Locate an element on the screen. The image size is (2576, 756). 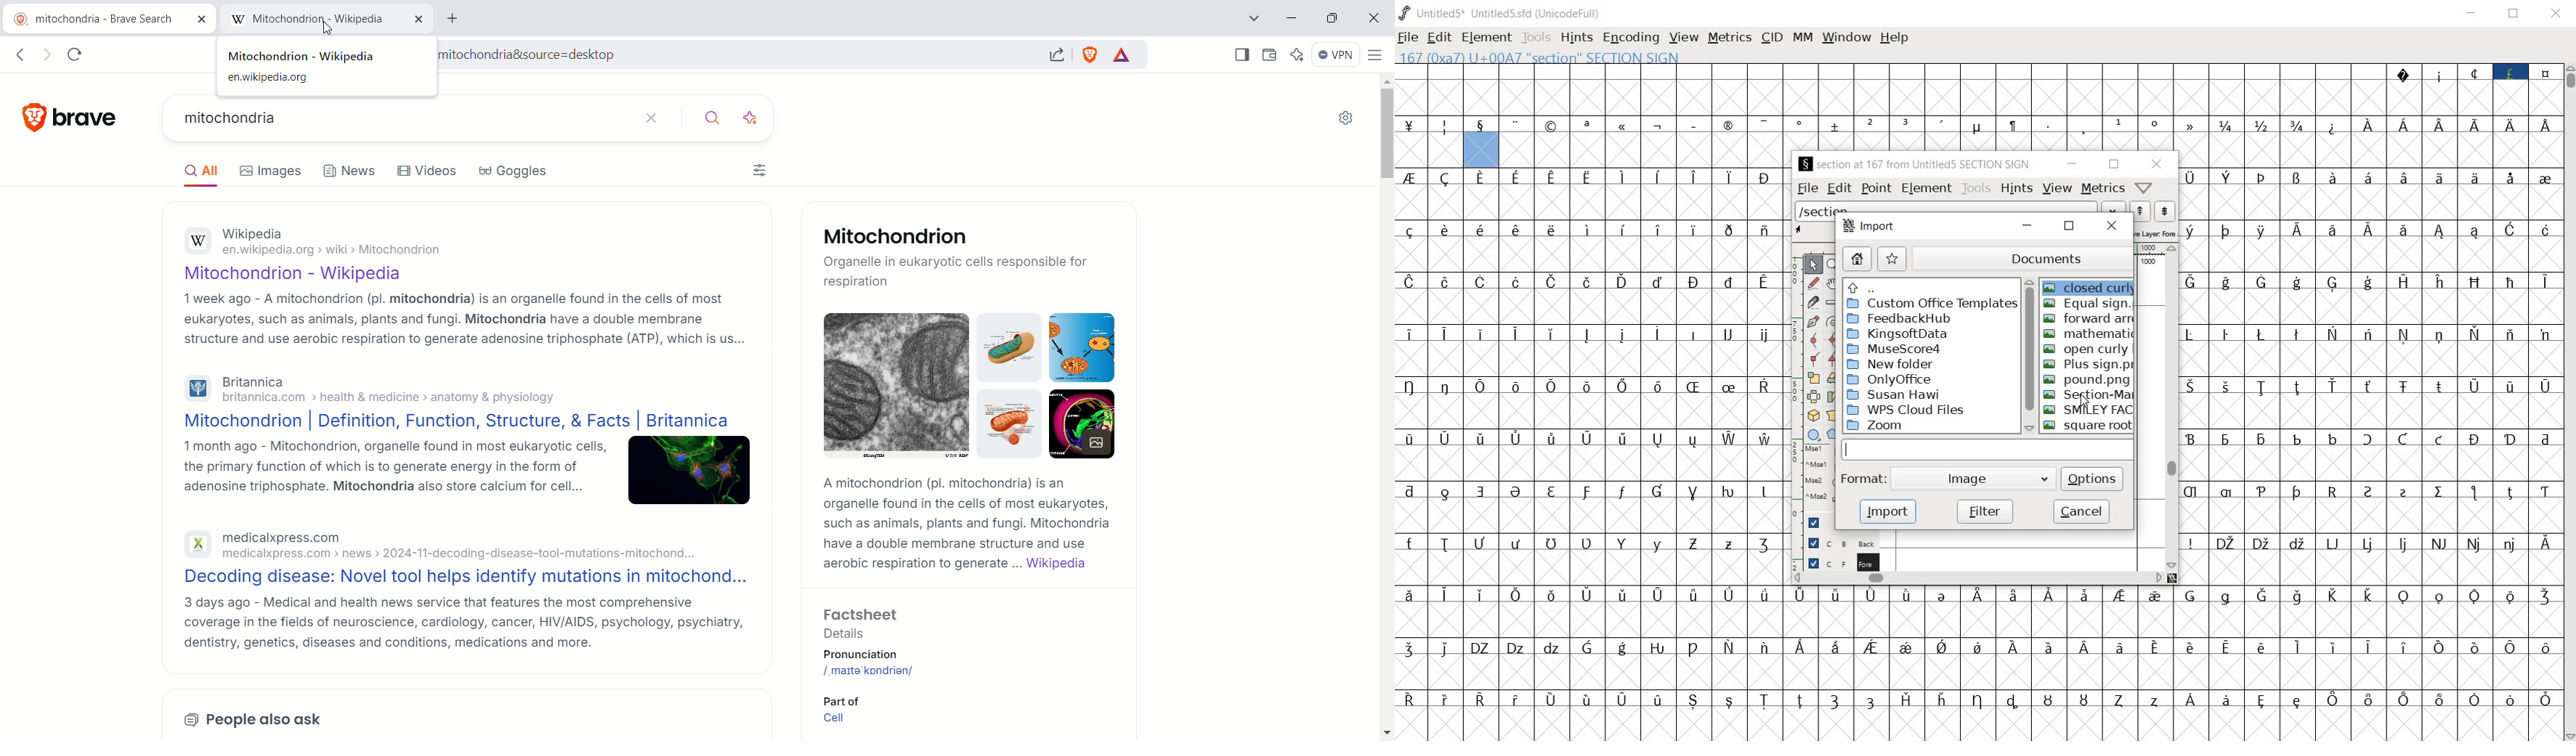
special letters is located at coordinates (1978, 595).